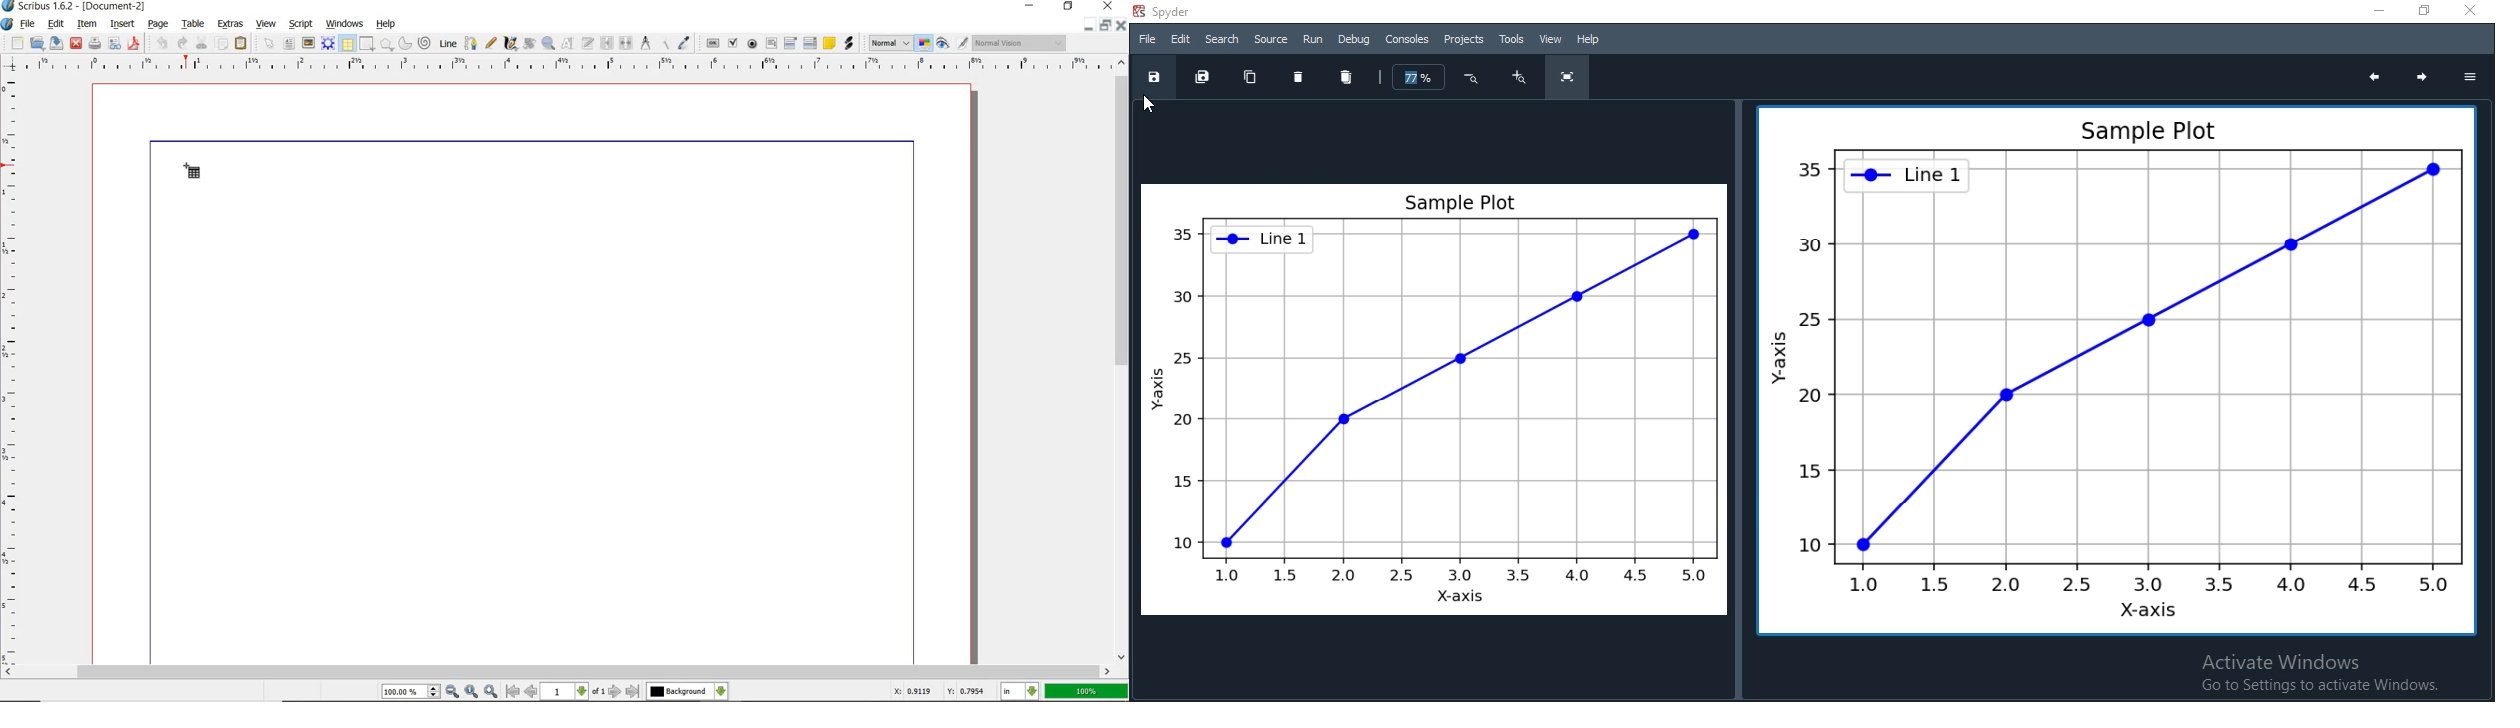 The image size is (2520, 728). Describe the element at coordinates (367, 44) in the screenshot. I see `shape` at that location.